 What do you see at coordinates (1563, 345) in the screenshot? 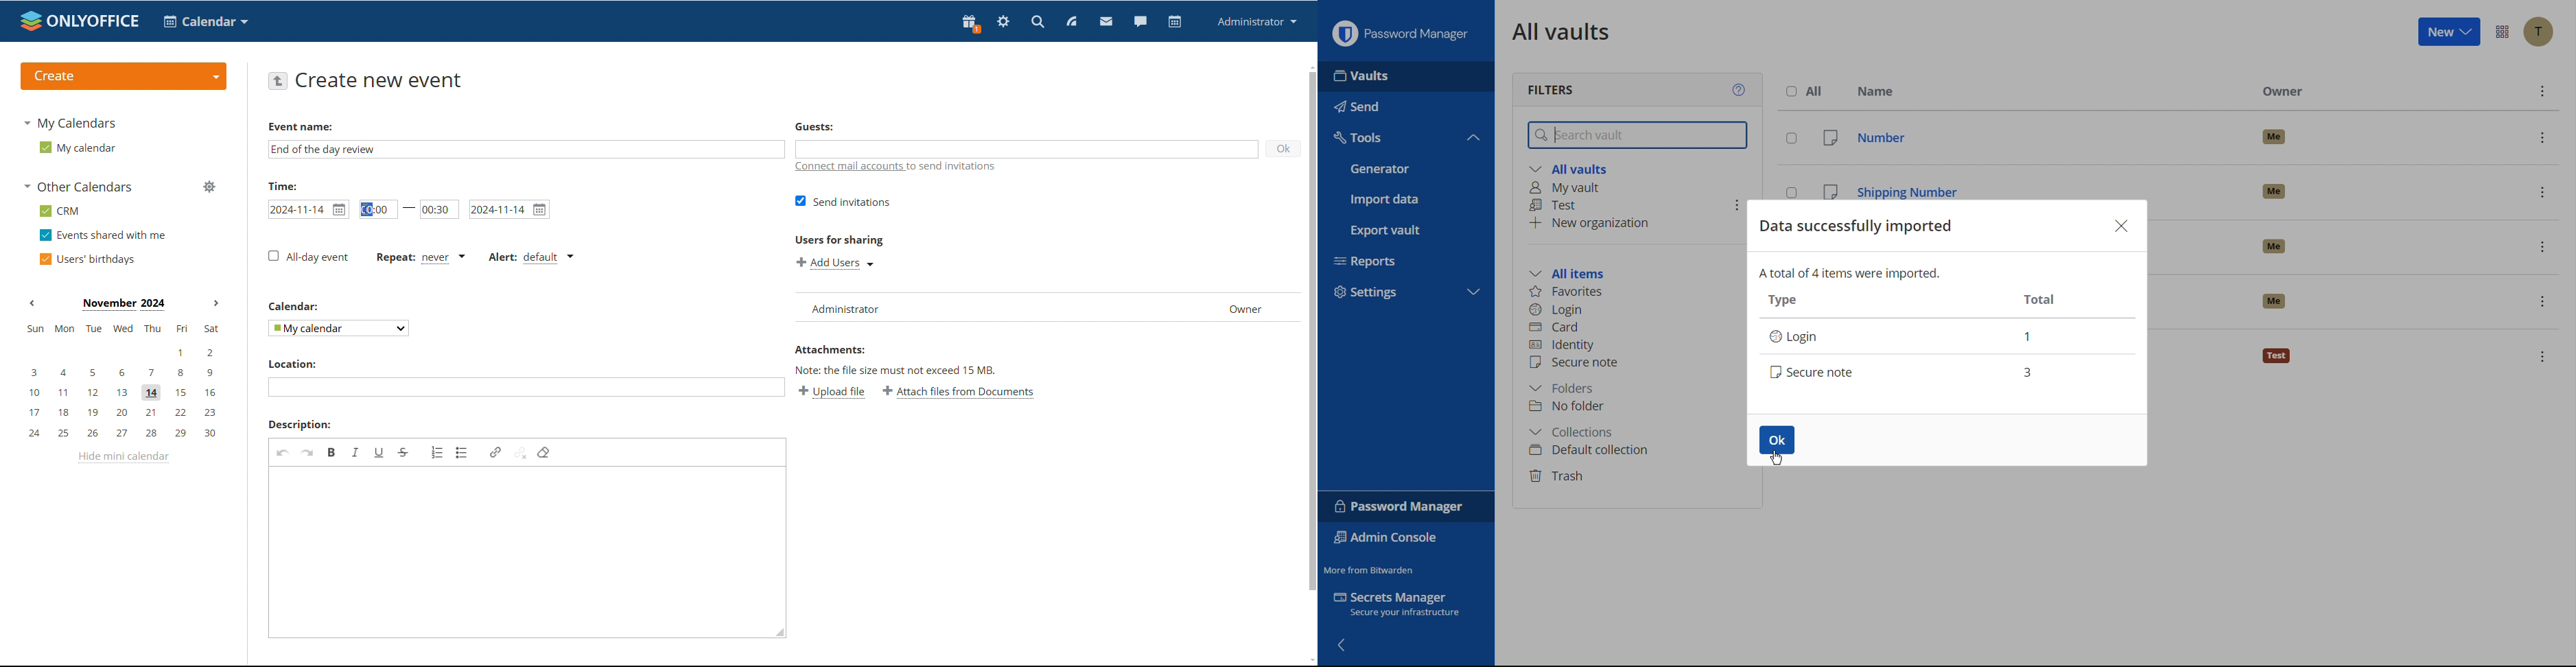
I see `Identity` at bounding box center [1563, 345].